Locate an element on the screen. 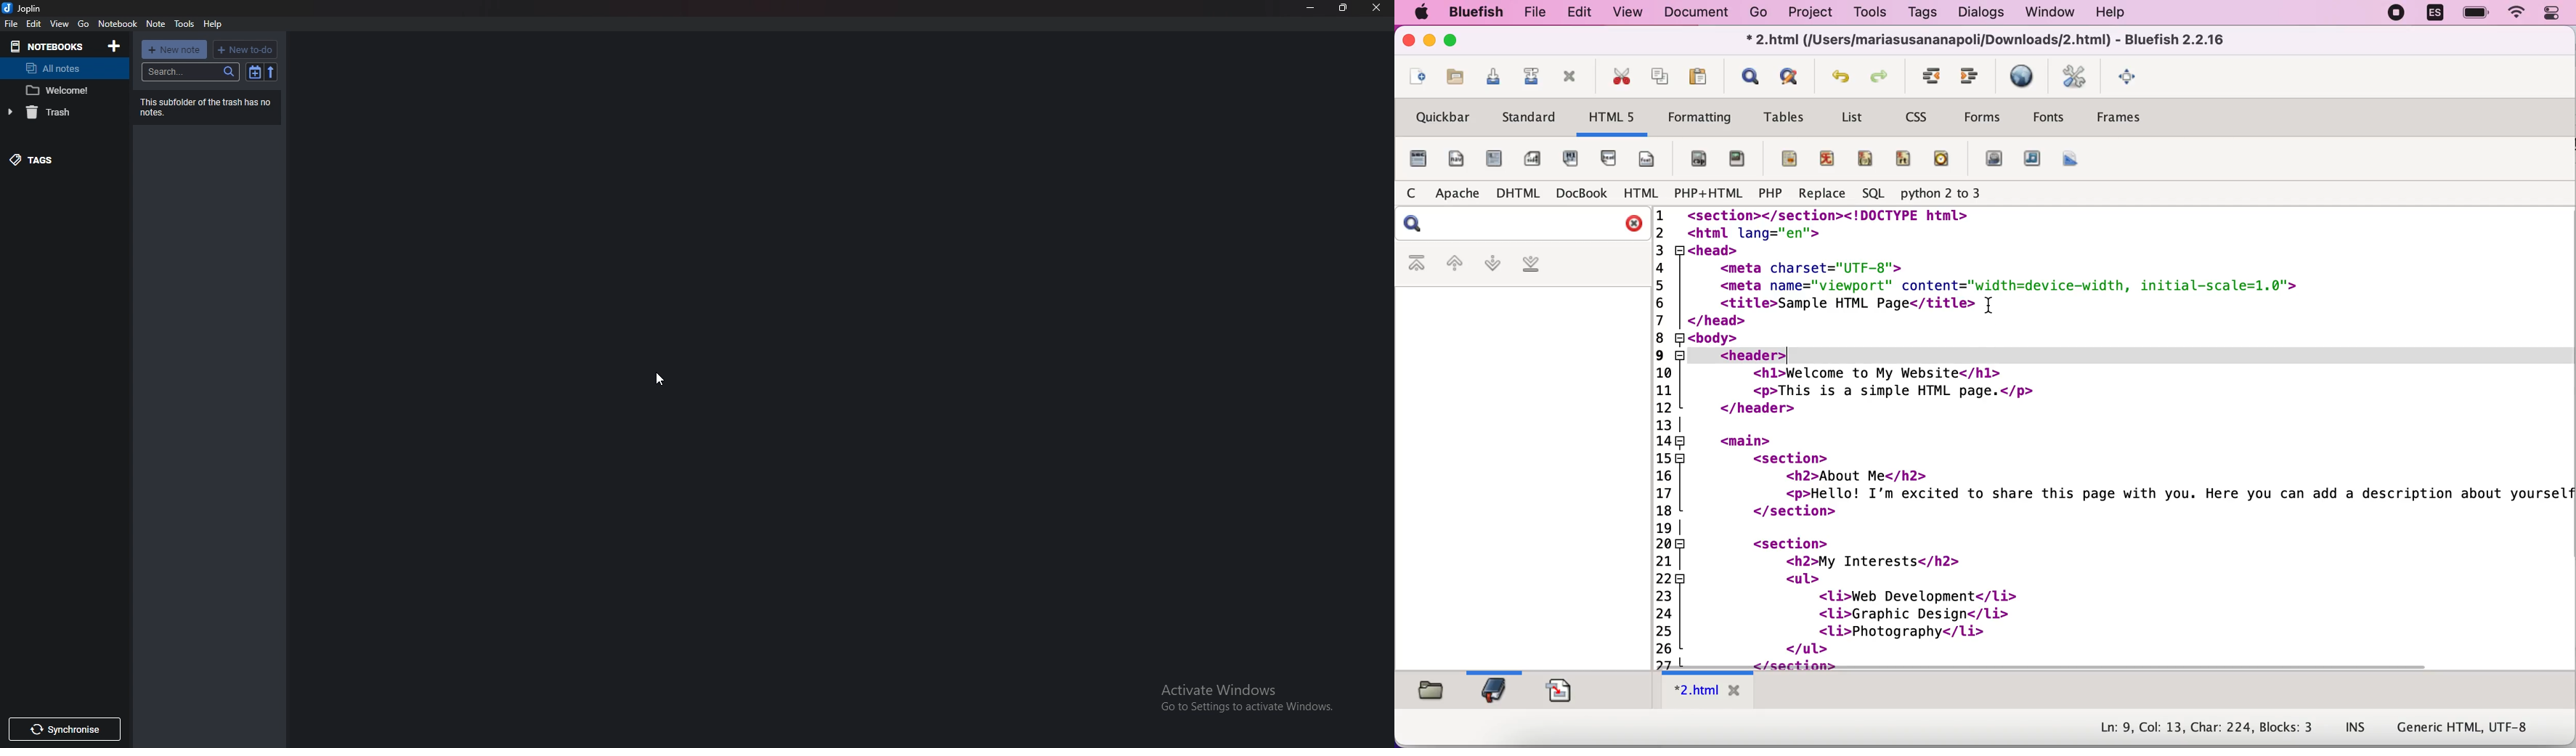 This screenshot has width=2576, height=756. html5 is located at coordinates (1614, 120).